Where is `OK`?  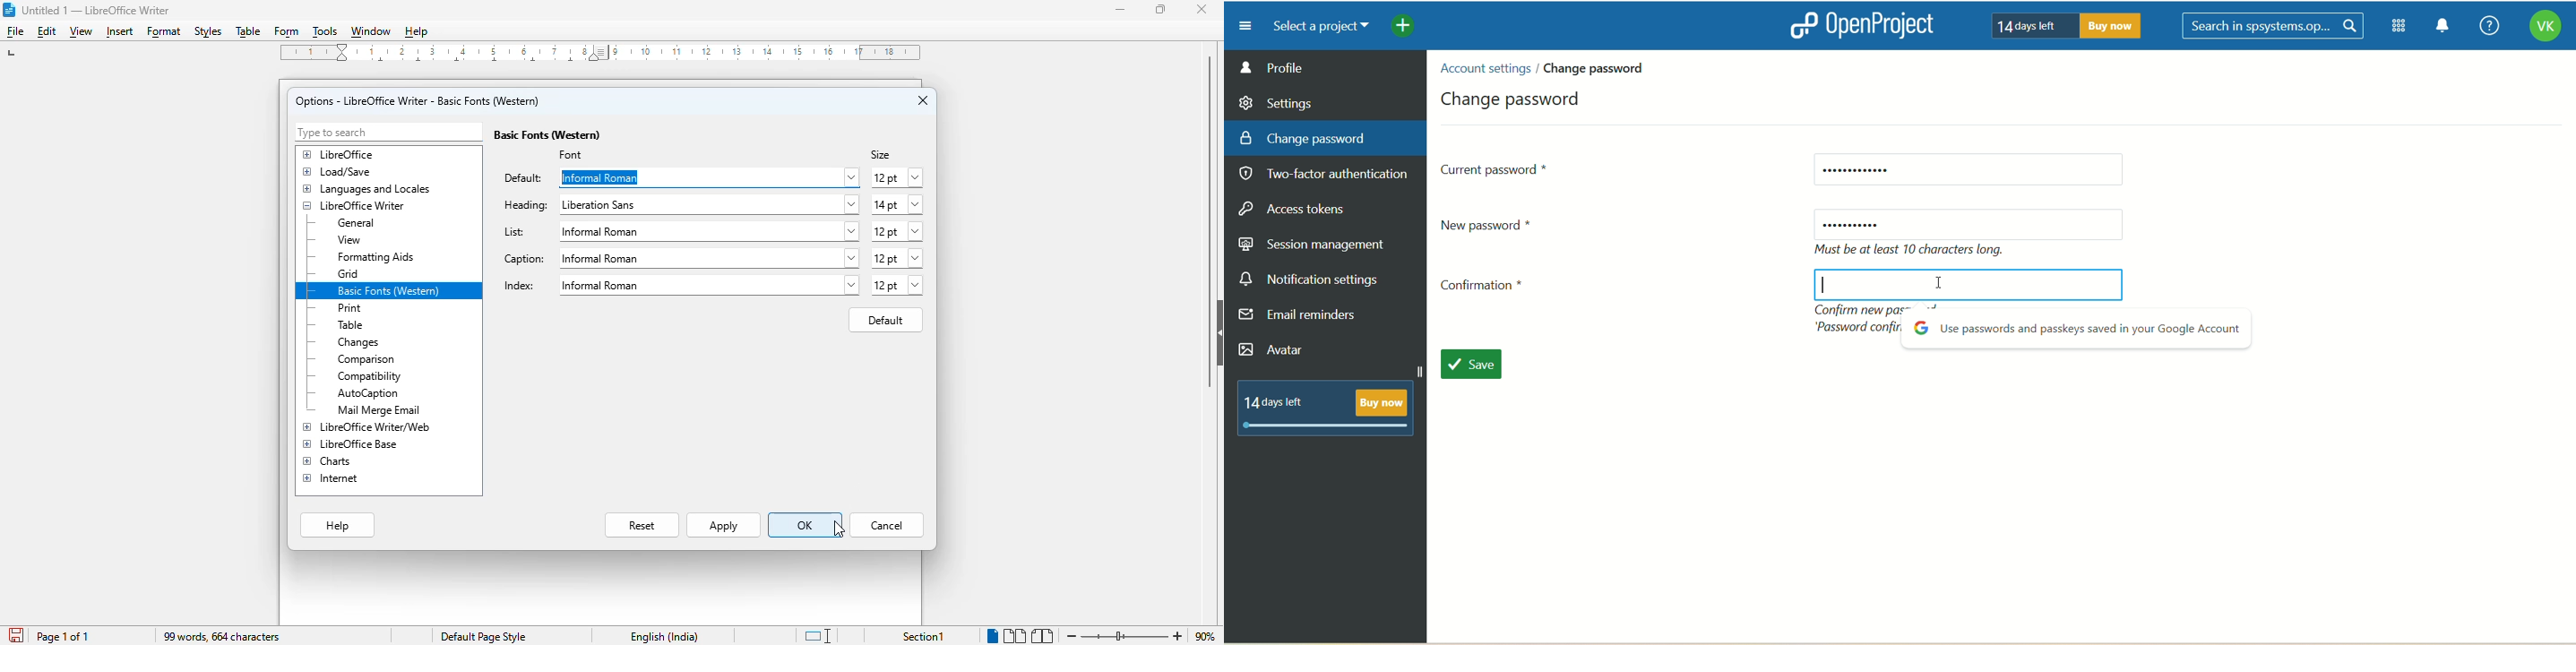 OK is located at coordinates (806, 525).